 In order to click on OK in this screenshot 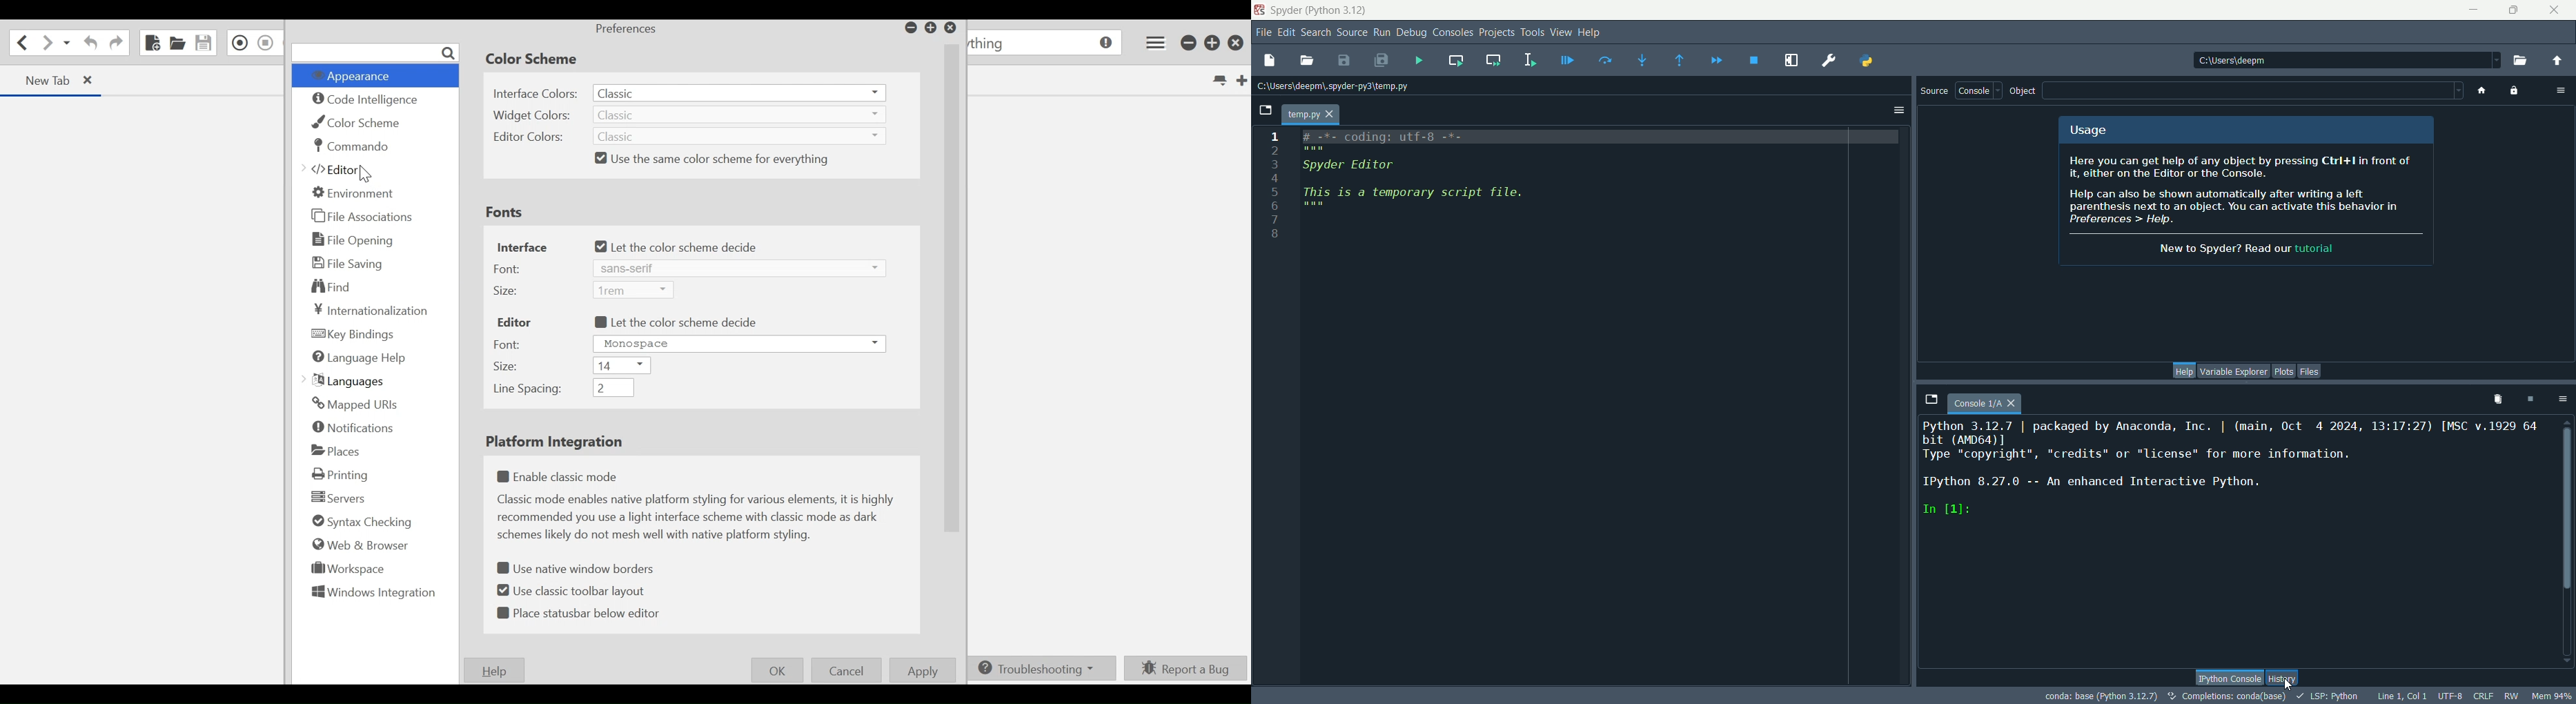, I will do `click(777, 670)`.